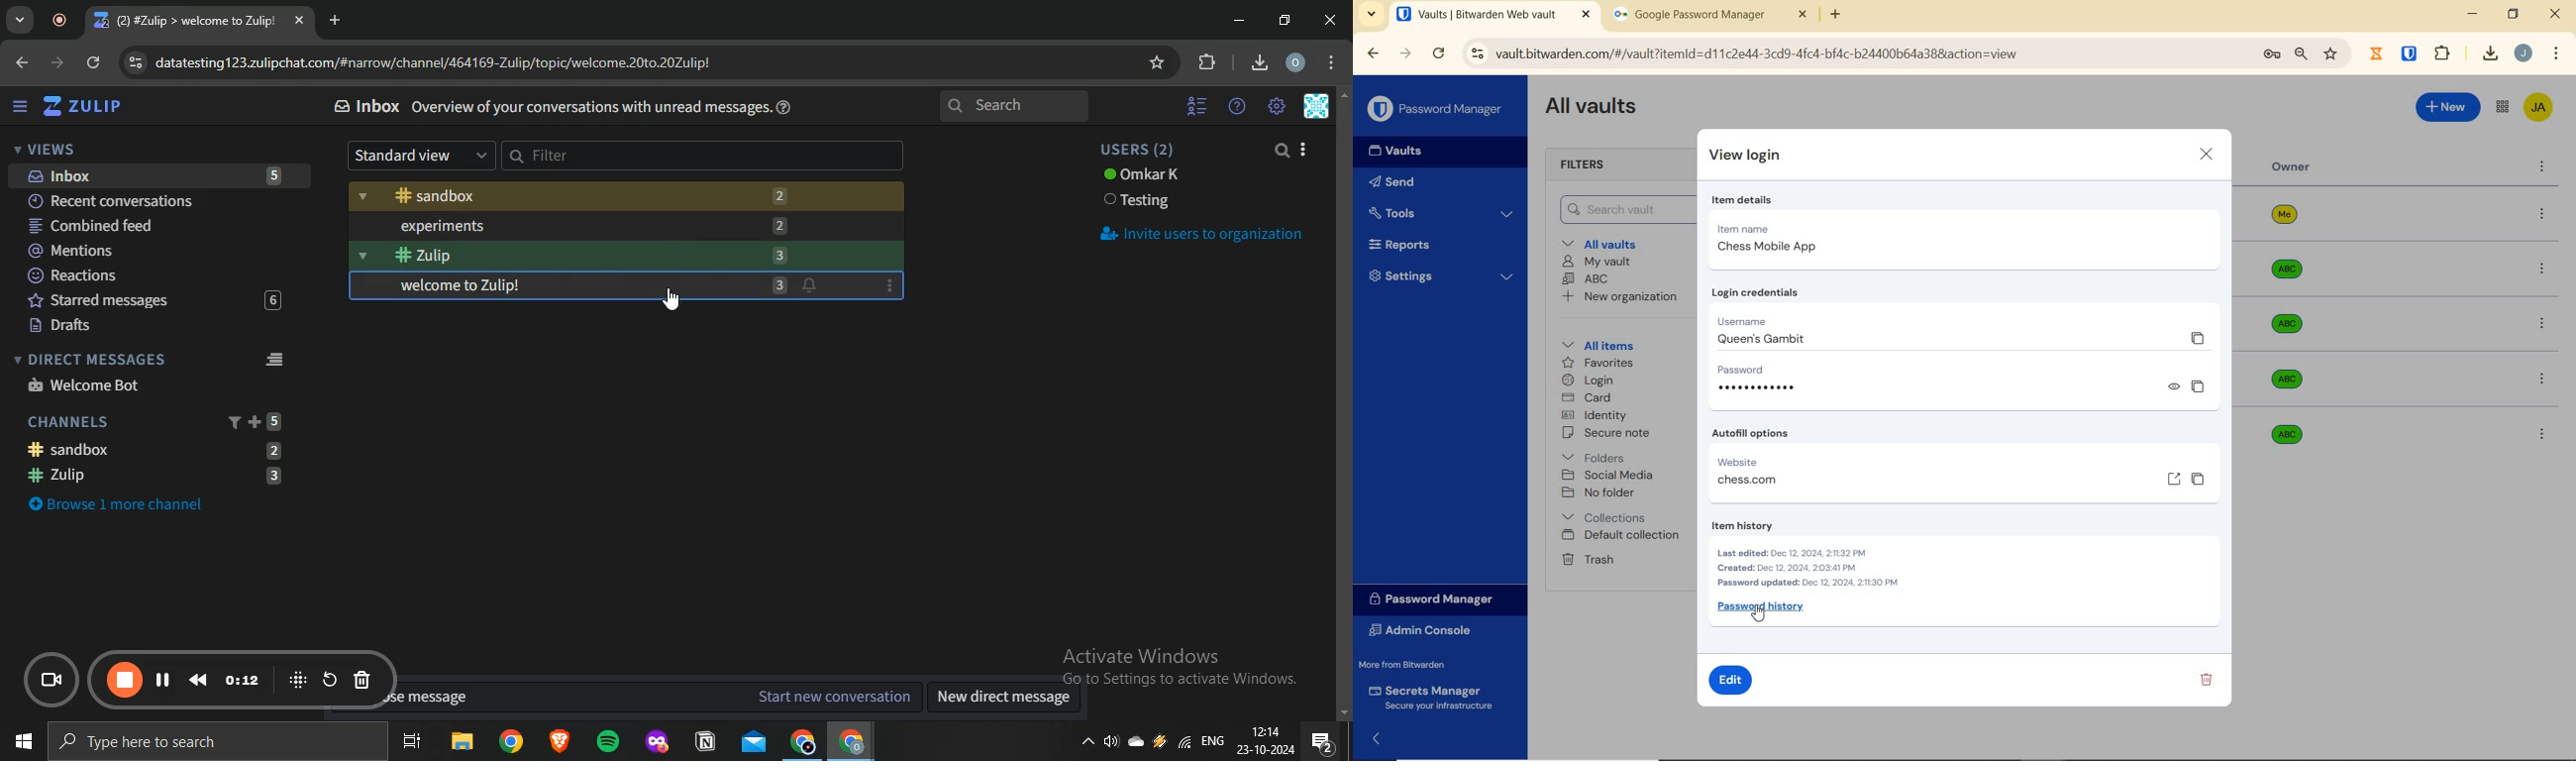 The image size is (2576, 784). What do you see at coordinates (2542, 110) in the screenshot?
I see `Bitwarden Account` at bounding box center [2542, 110].